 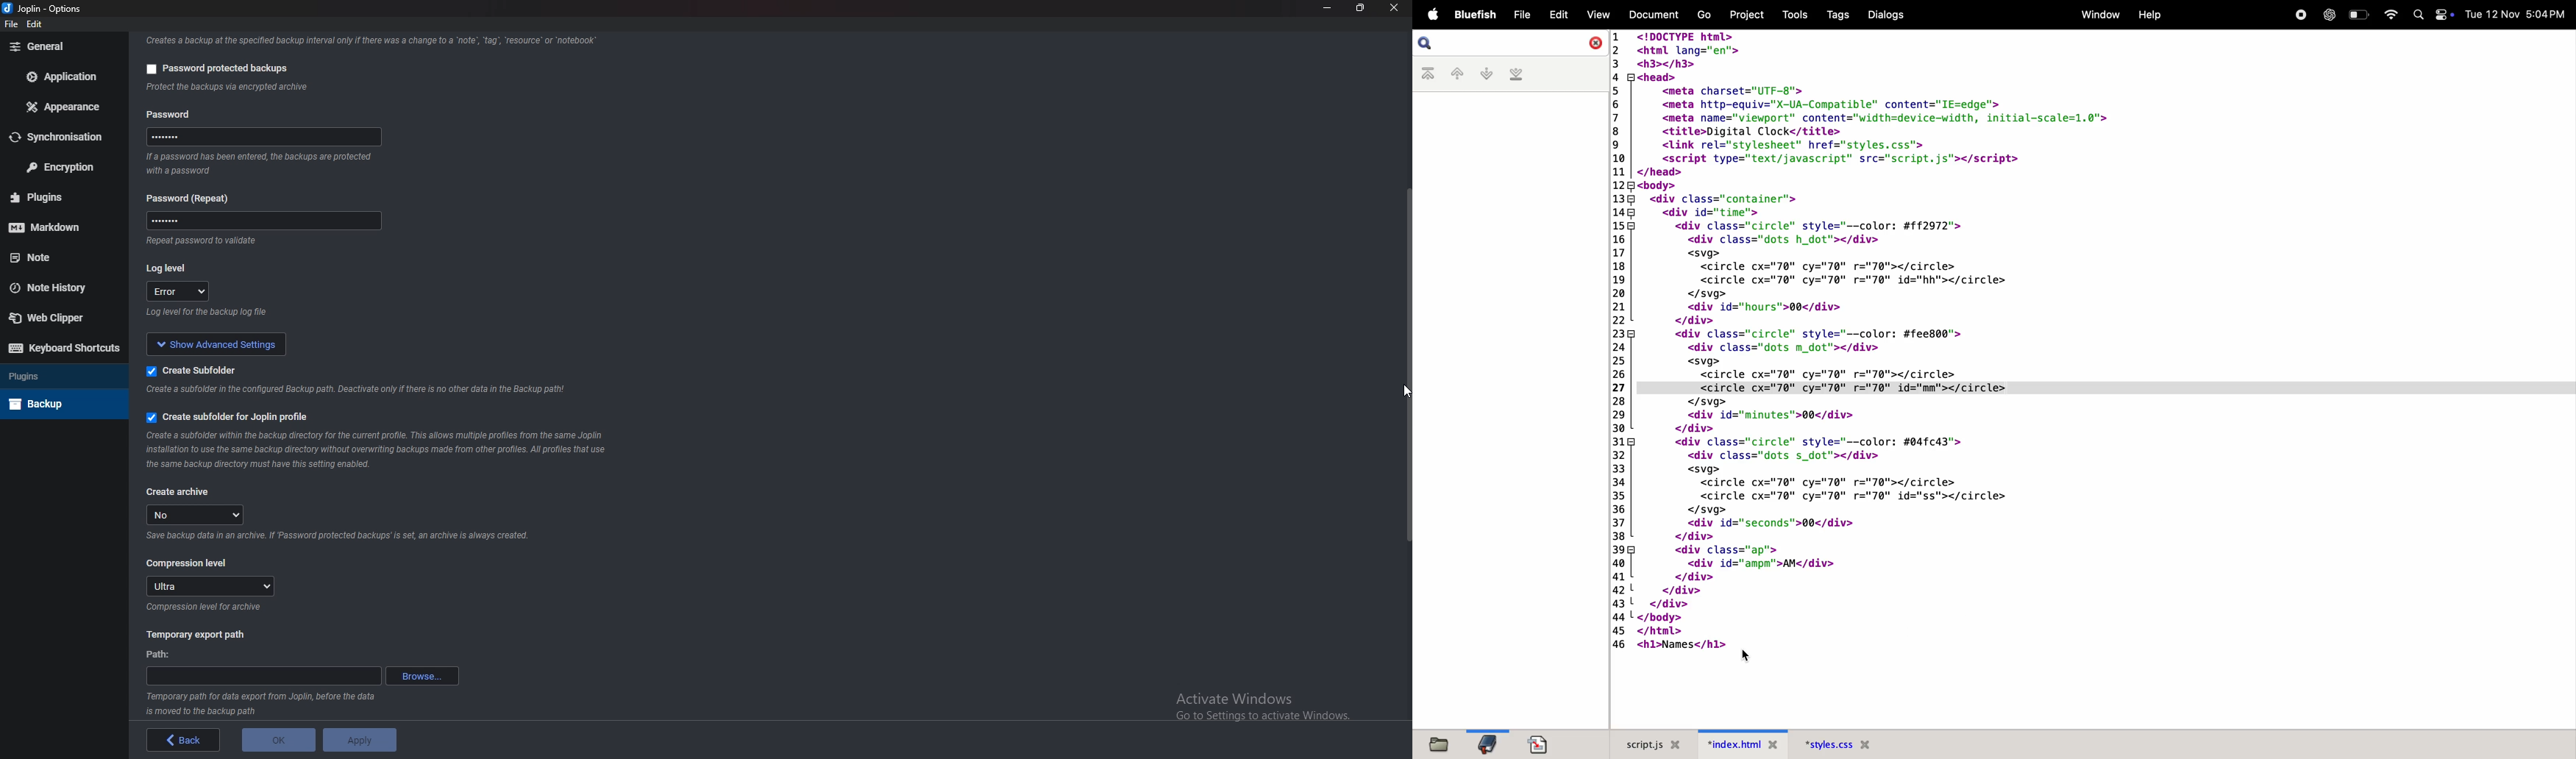 I want to click on Application, so click(x=63, y=77).